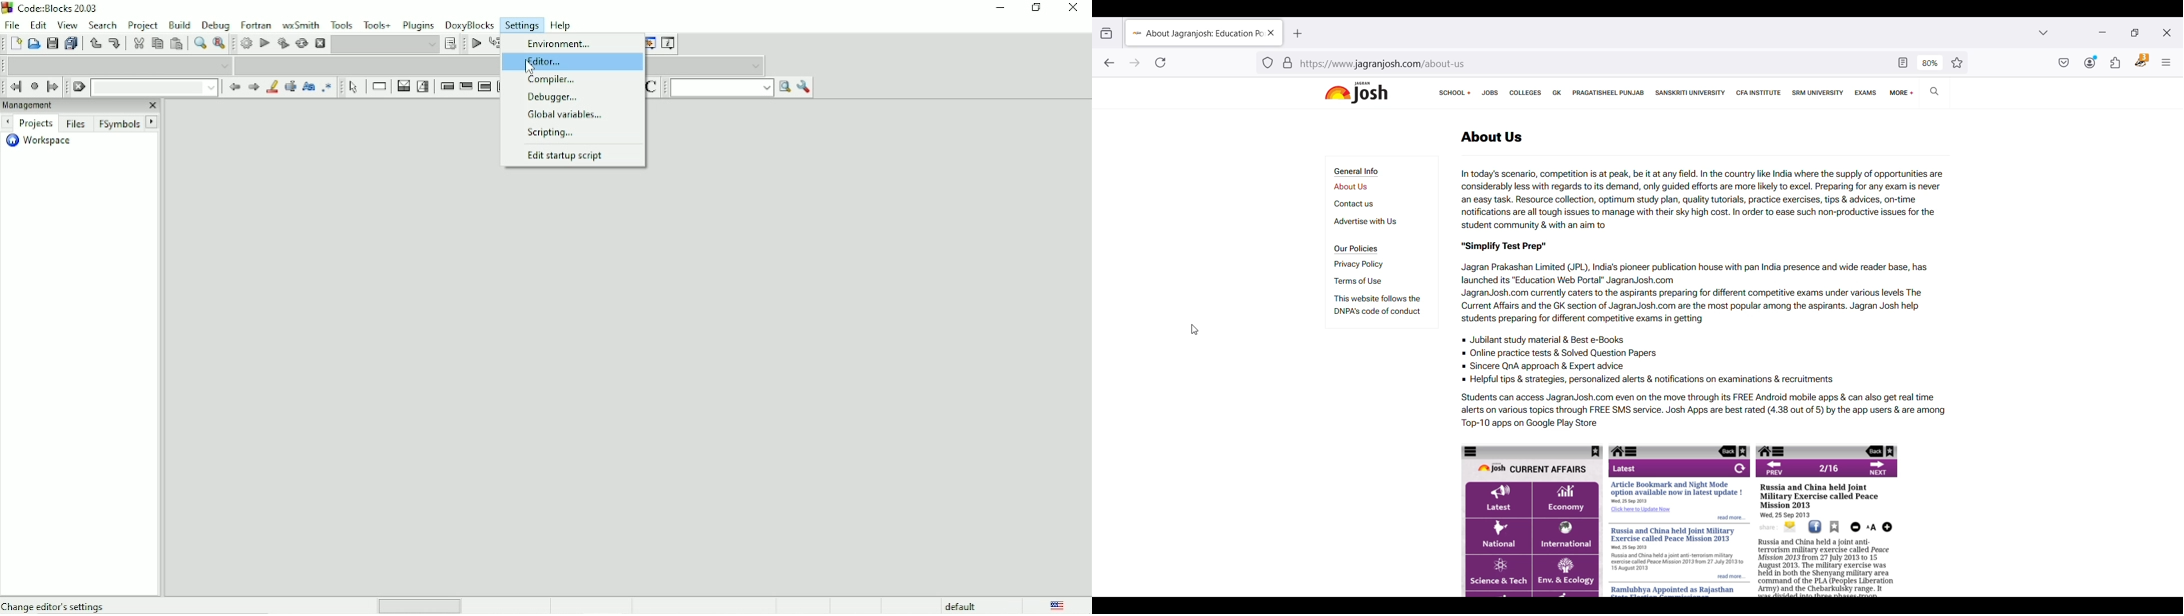 The height and width of the screenshot is (616, 2184). What do you see at coordinates (222, 65) in the screenshot?
I see `Drop down` at bounding box center [222, 65].